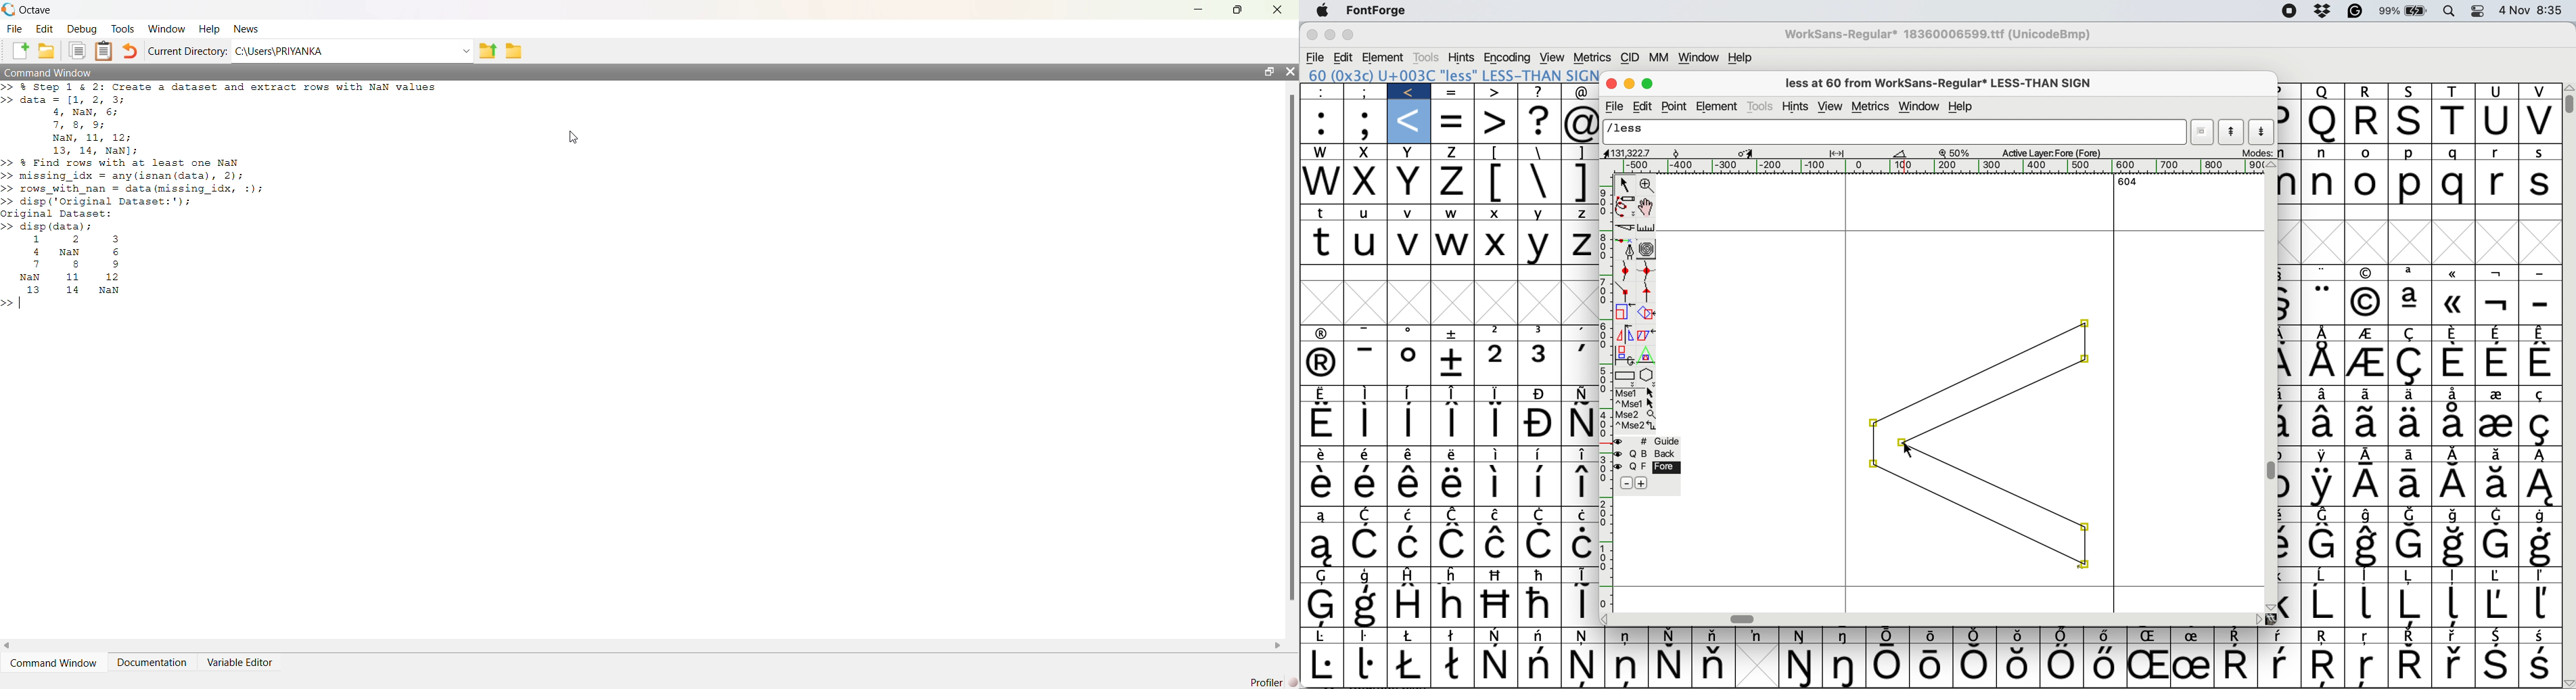  I want to click on u, so click(2497, 120).